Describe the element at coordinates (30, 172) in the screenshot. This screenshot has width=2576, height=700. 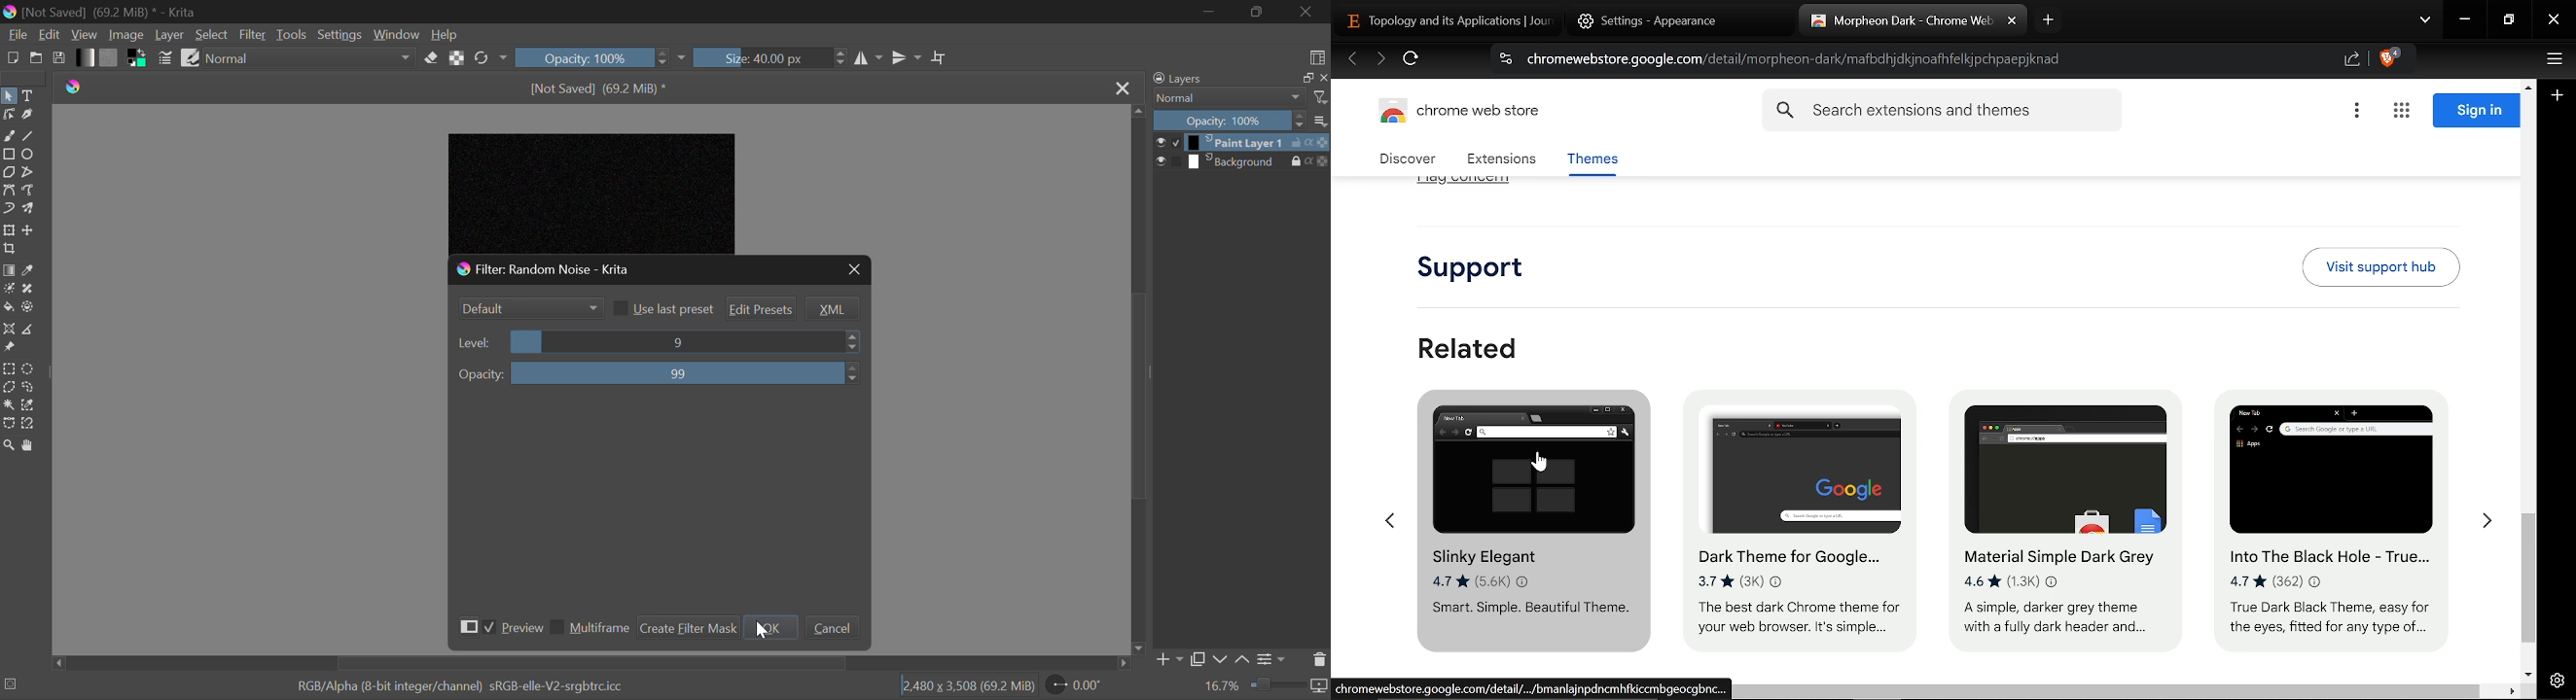
I see `Polyline` at that location.